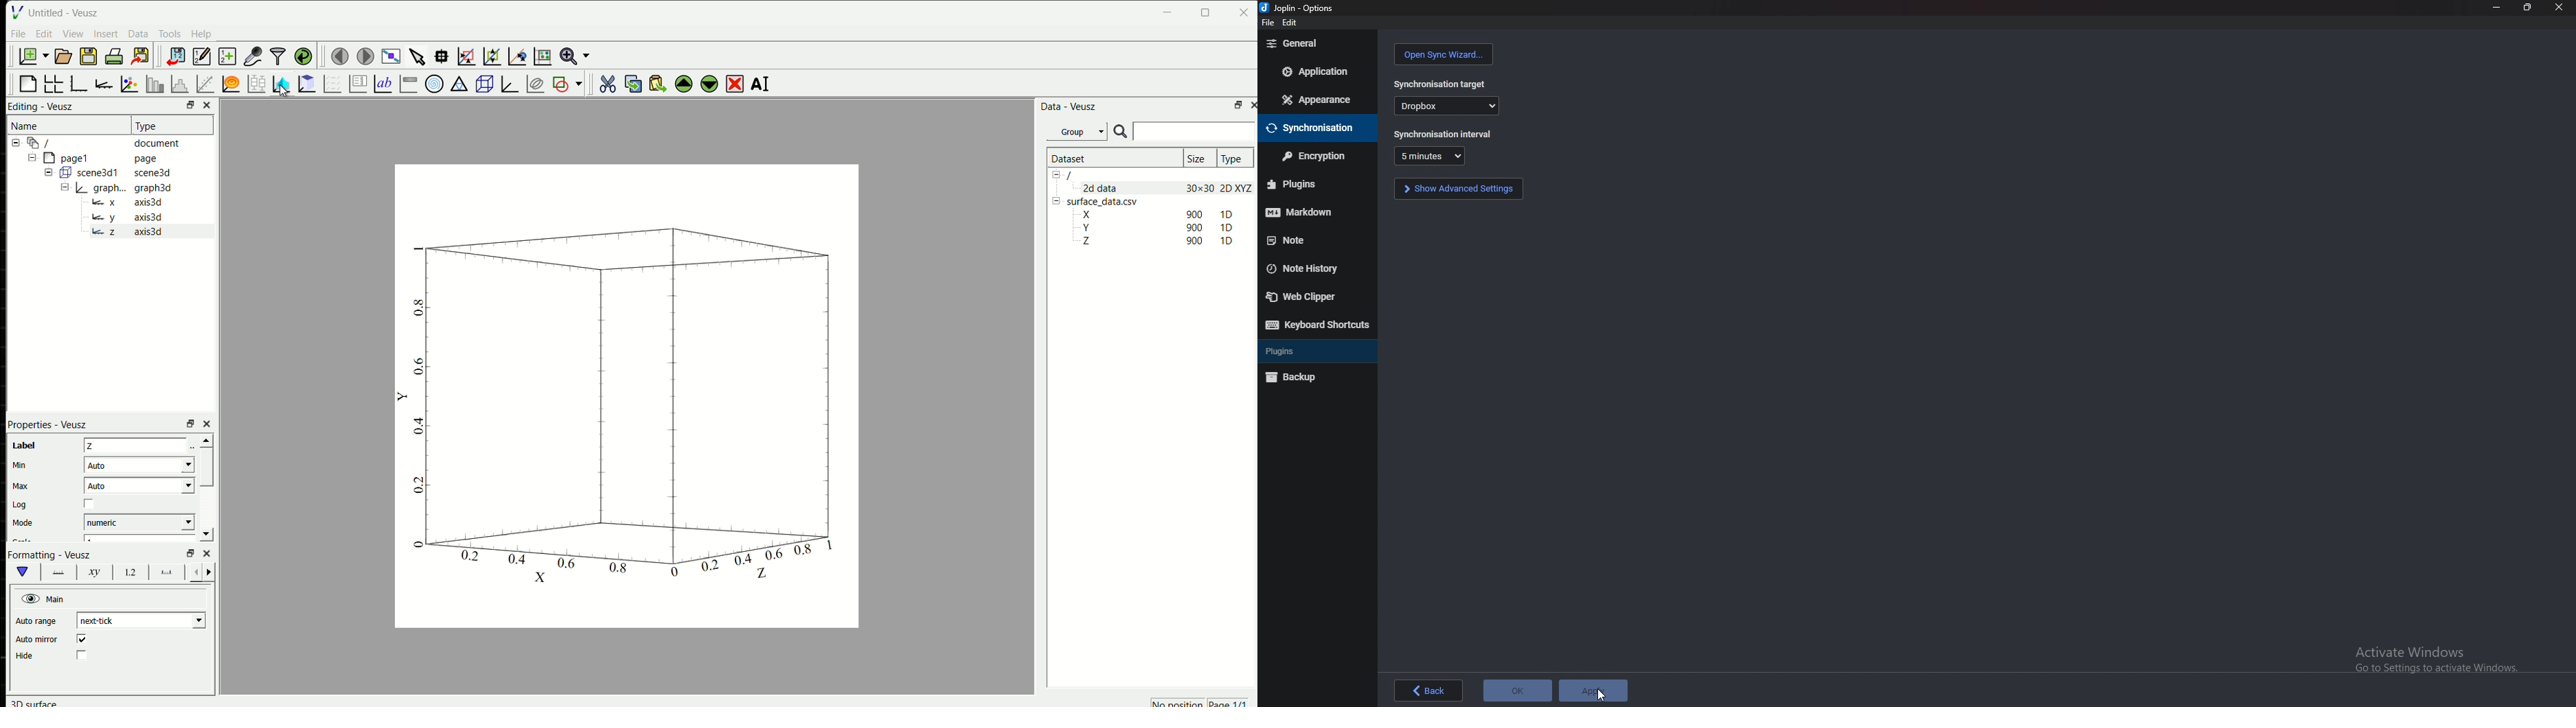 This screenshot has height=728, width=2576. Describe the element at coordinates (1428, 692) in the screenshot. I see `back` at that location.